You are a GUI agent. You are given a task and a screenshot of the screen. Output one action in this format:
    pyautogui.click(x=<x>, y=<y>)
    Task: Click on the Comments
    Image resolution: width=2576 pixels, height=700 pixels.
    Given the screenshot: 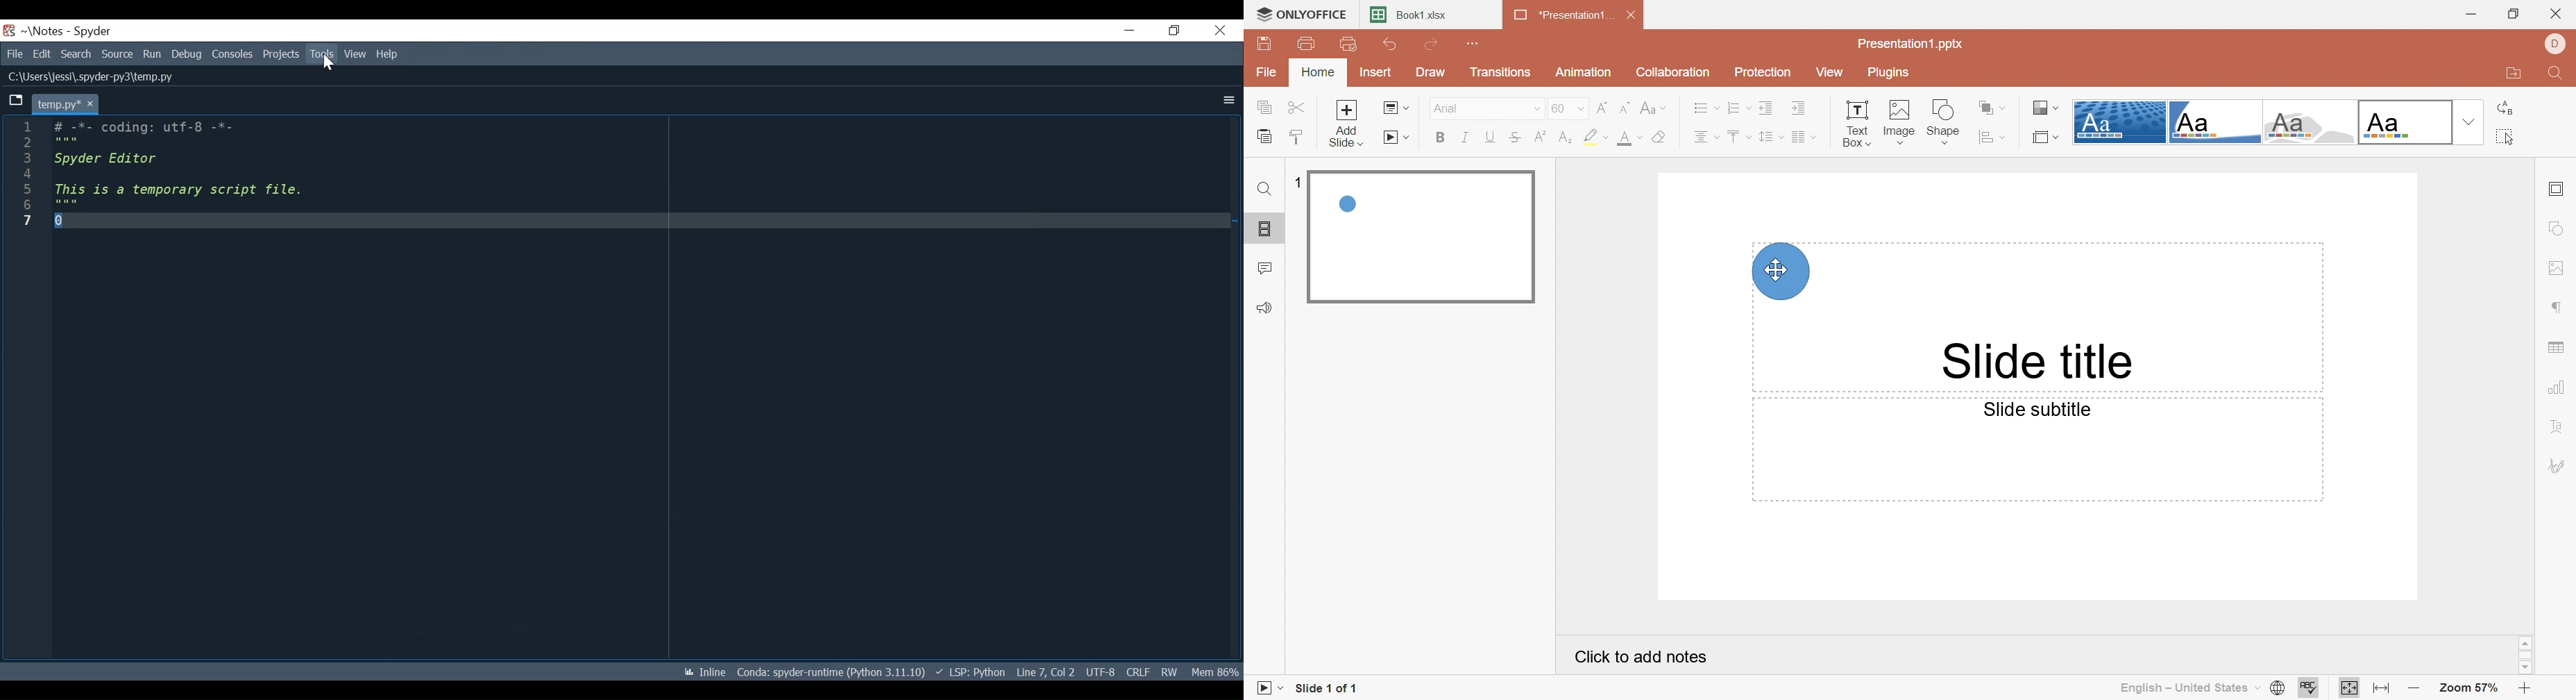 What is the action you would take?
    pyautogui.click(x=1265, y=269)
    